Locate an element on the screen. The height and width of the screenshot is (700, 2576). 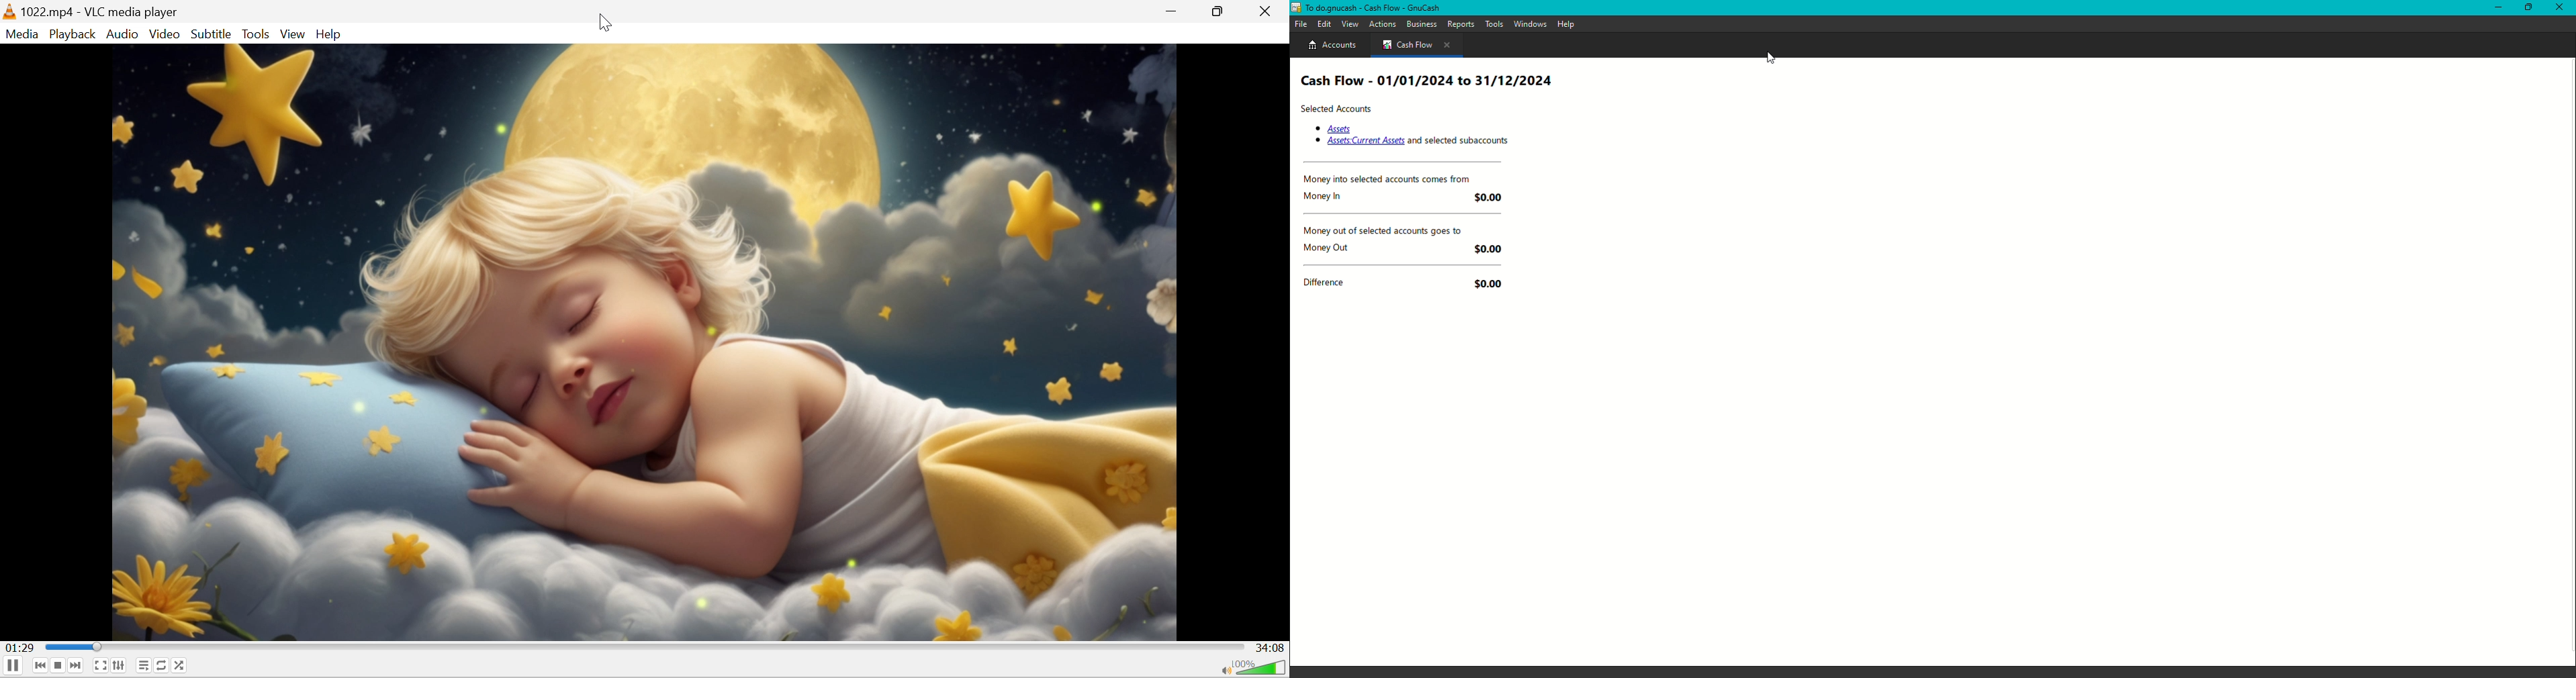
$0 is located at coordinates (1488, 250).